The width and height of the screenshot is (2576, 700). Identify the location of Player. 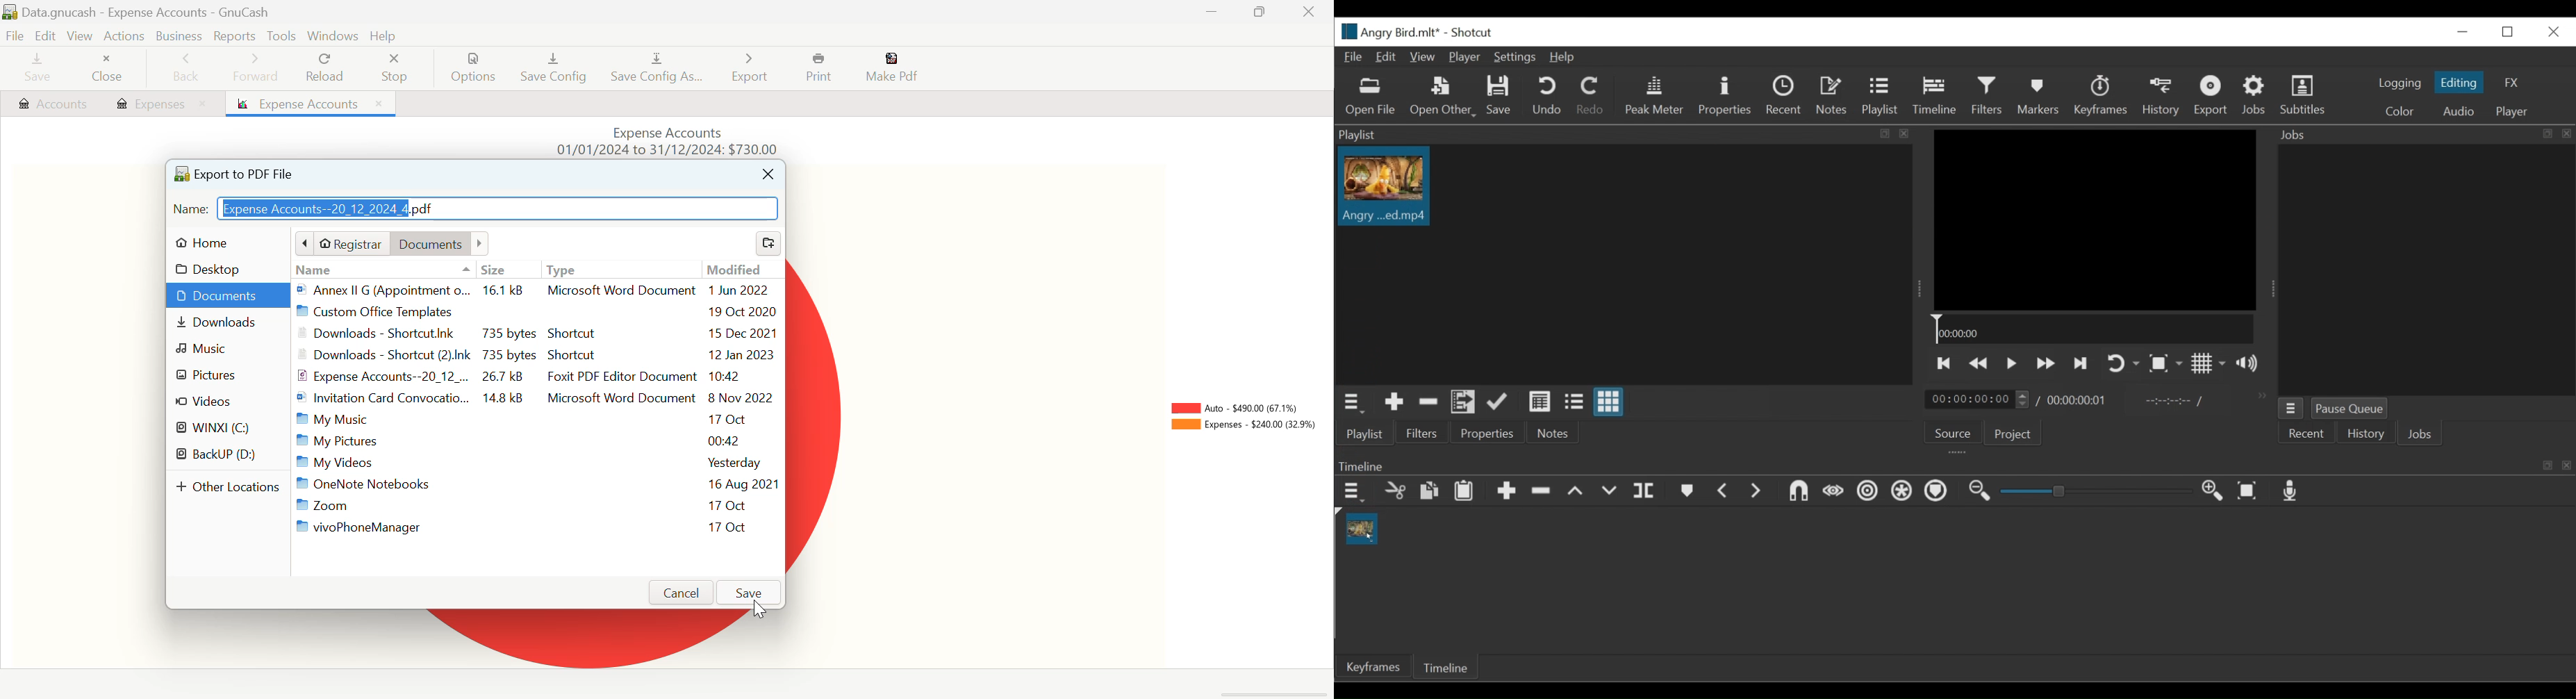
(1464, 58).